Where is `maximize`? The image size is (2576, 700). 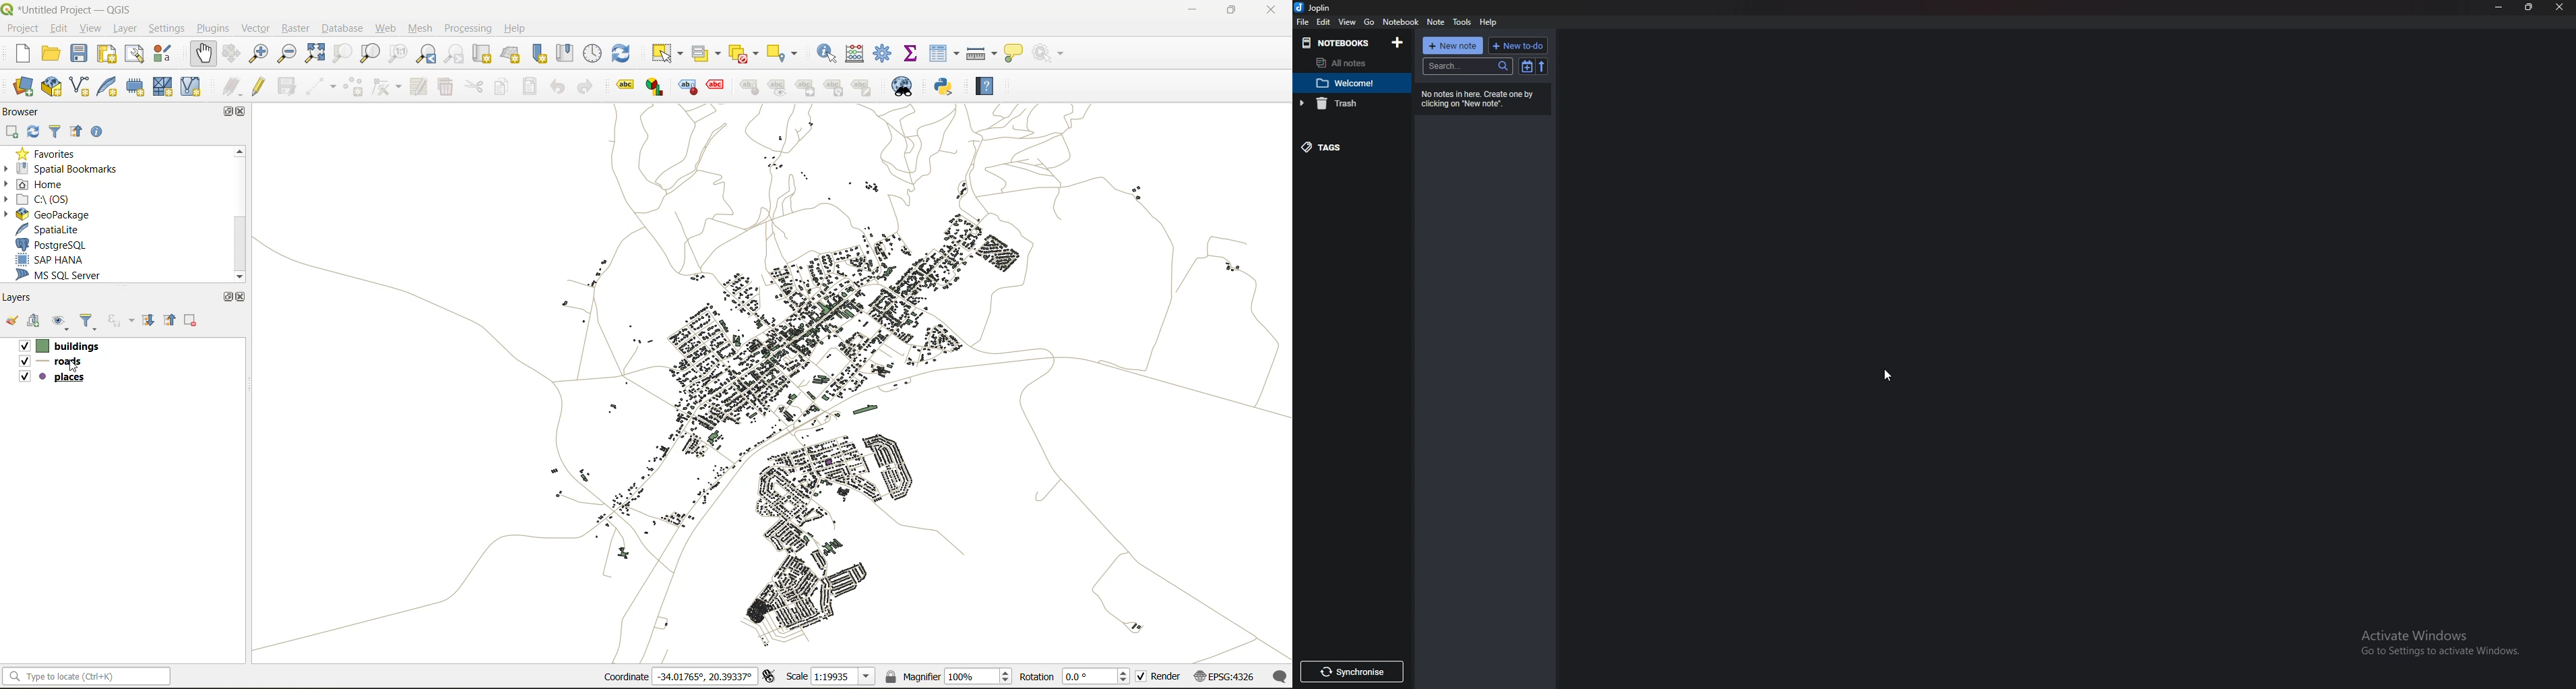
maximize is located at coordinates (1231, 11).